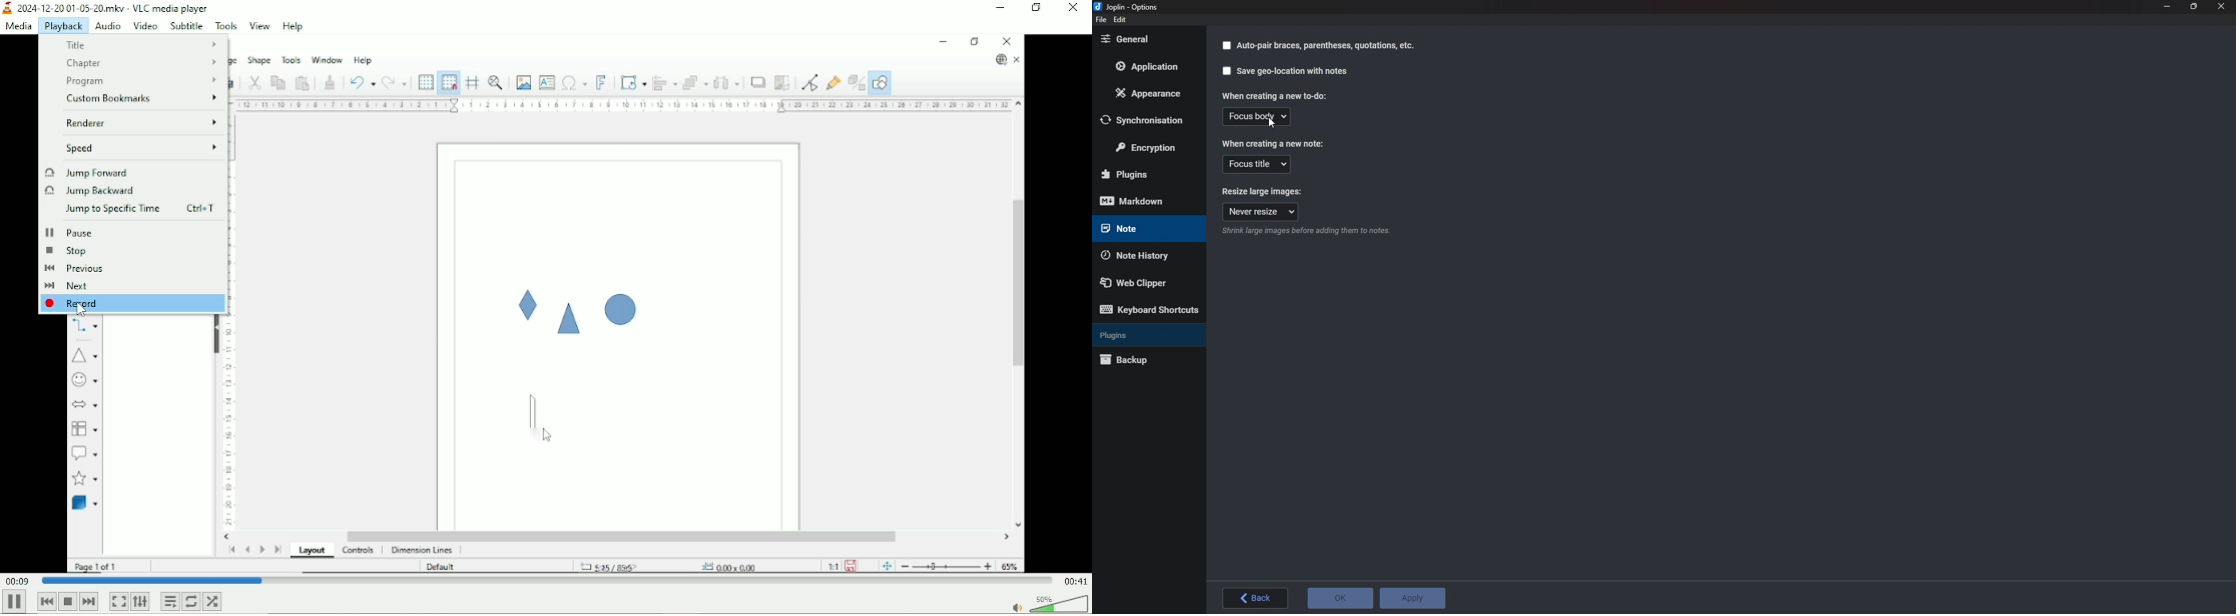 The image size is (2240, 616). What do you see at coordinates (1341, 597) in the screenshot?
I see `o K` at bounding box center [1341, 597].